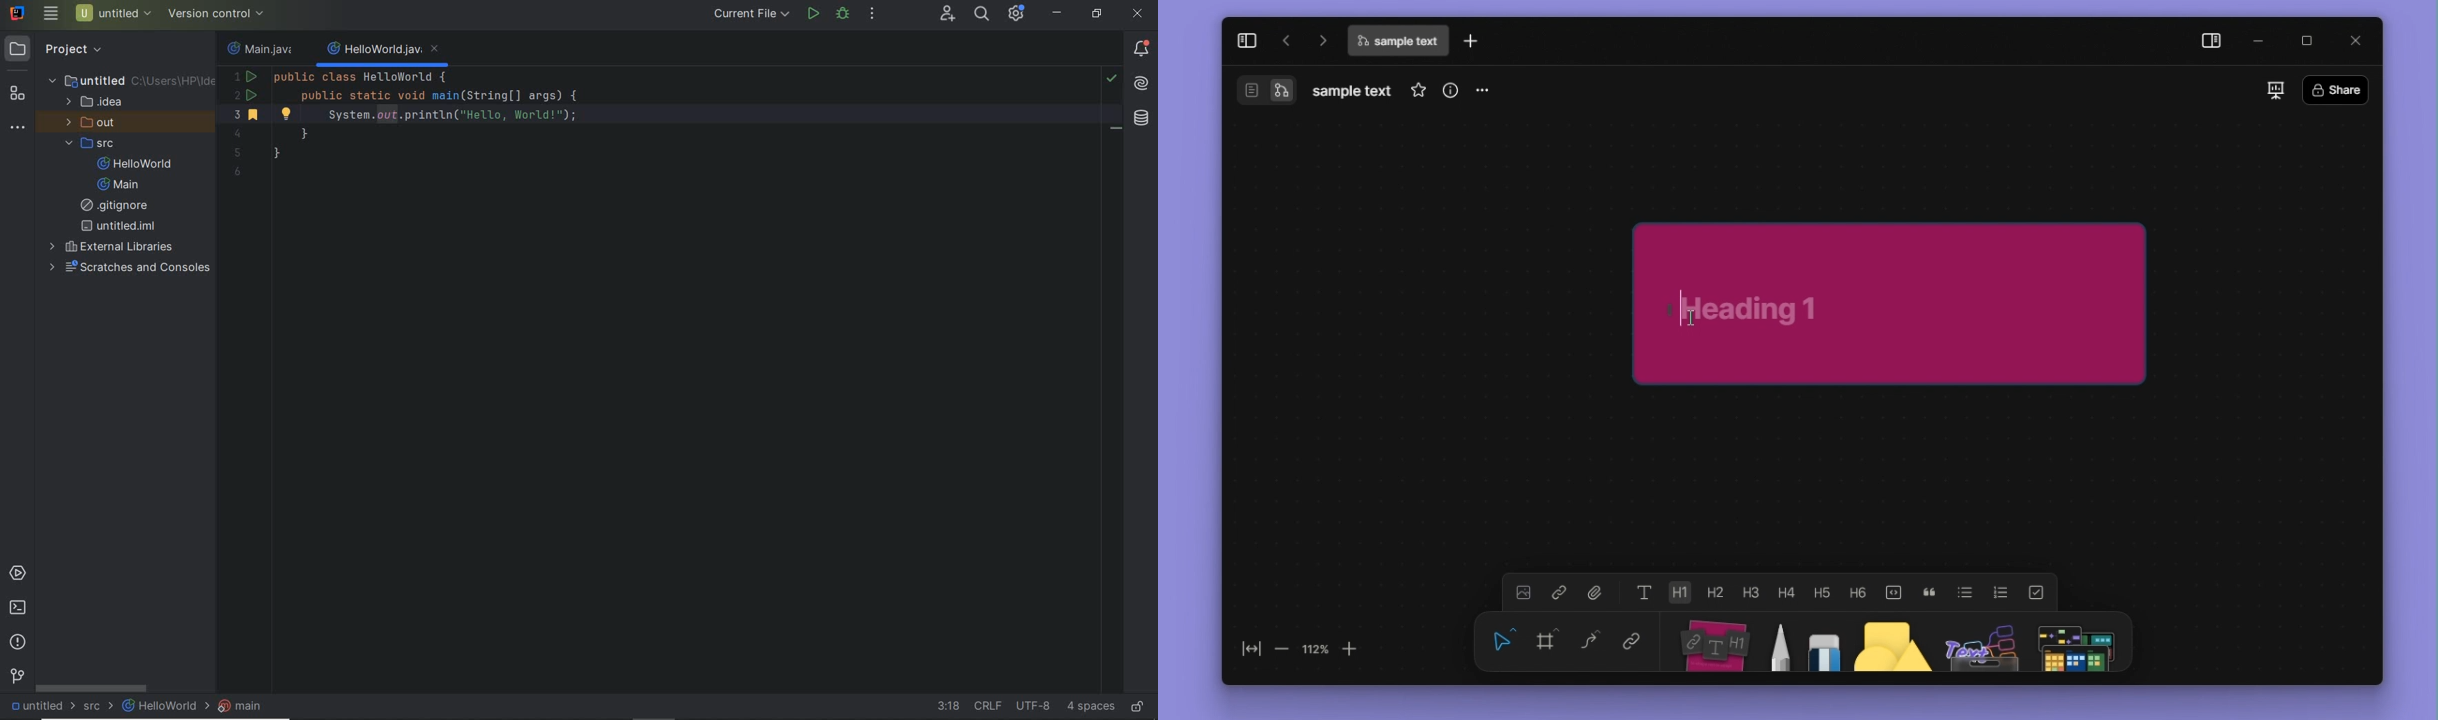 This screenshot has height=728, width=2464. Describe the element at coordinates (1596, 592) in the screenshot. I see `file` at that location.